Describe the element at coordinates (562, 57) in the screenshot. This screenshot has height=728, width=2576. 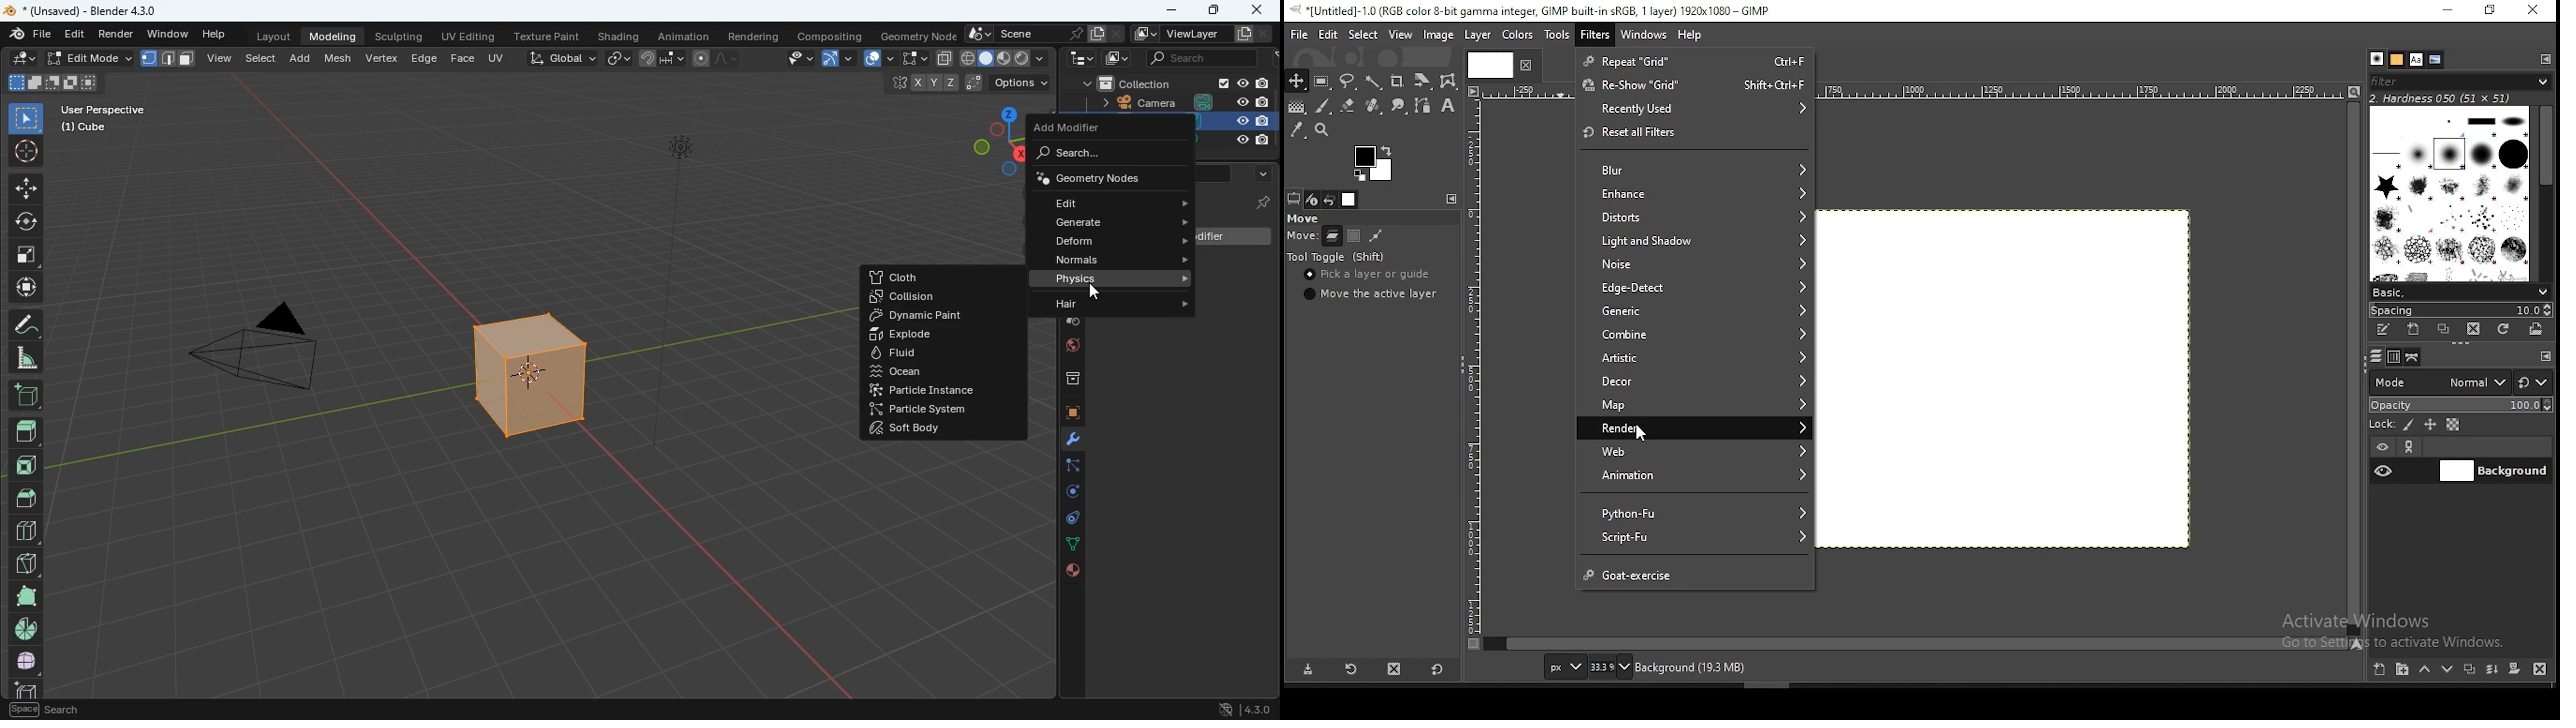
I see `global` at that location.